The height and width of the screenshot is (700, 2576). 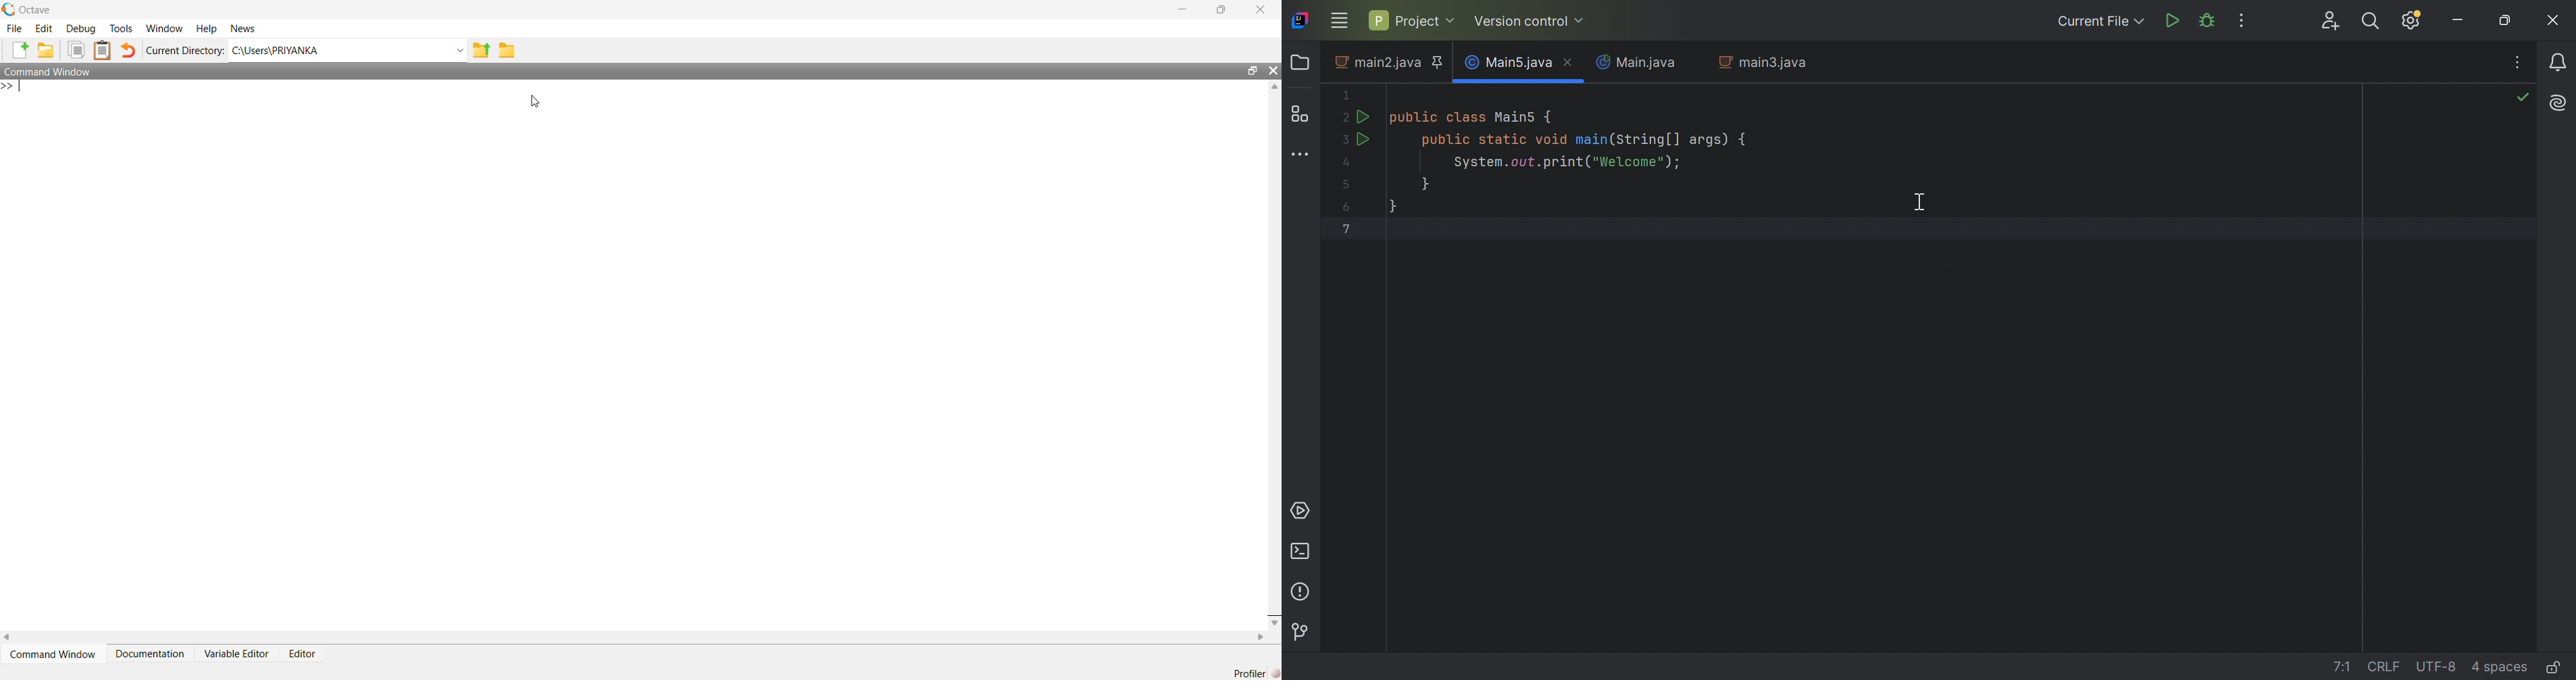 What do you see at coordinates (1254, 673) in the screenshot?
I see `Profile` at bounding box center [1254, 673].